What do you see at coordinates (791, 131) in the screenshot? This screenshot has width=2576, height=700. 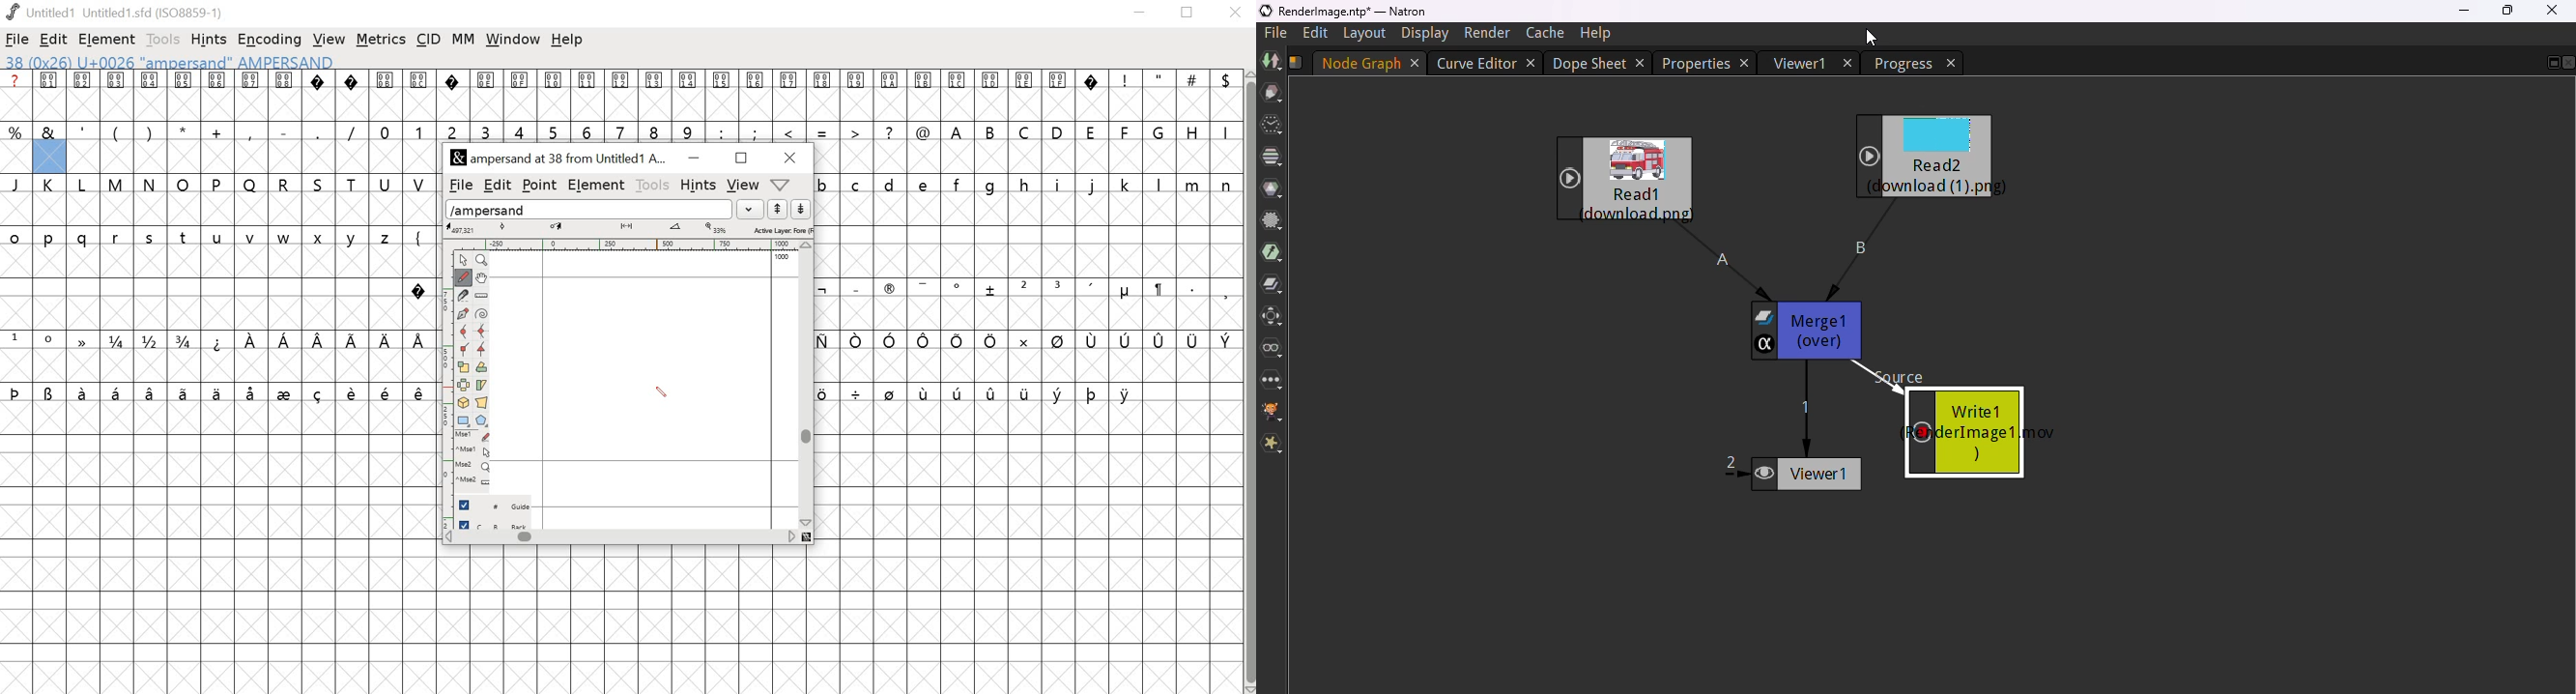 I see `<` at bounding box center [791, 131].